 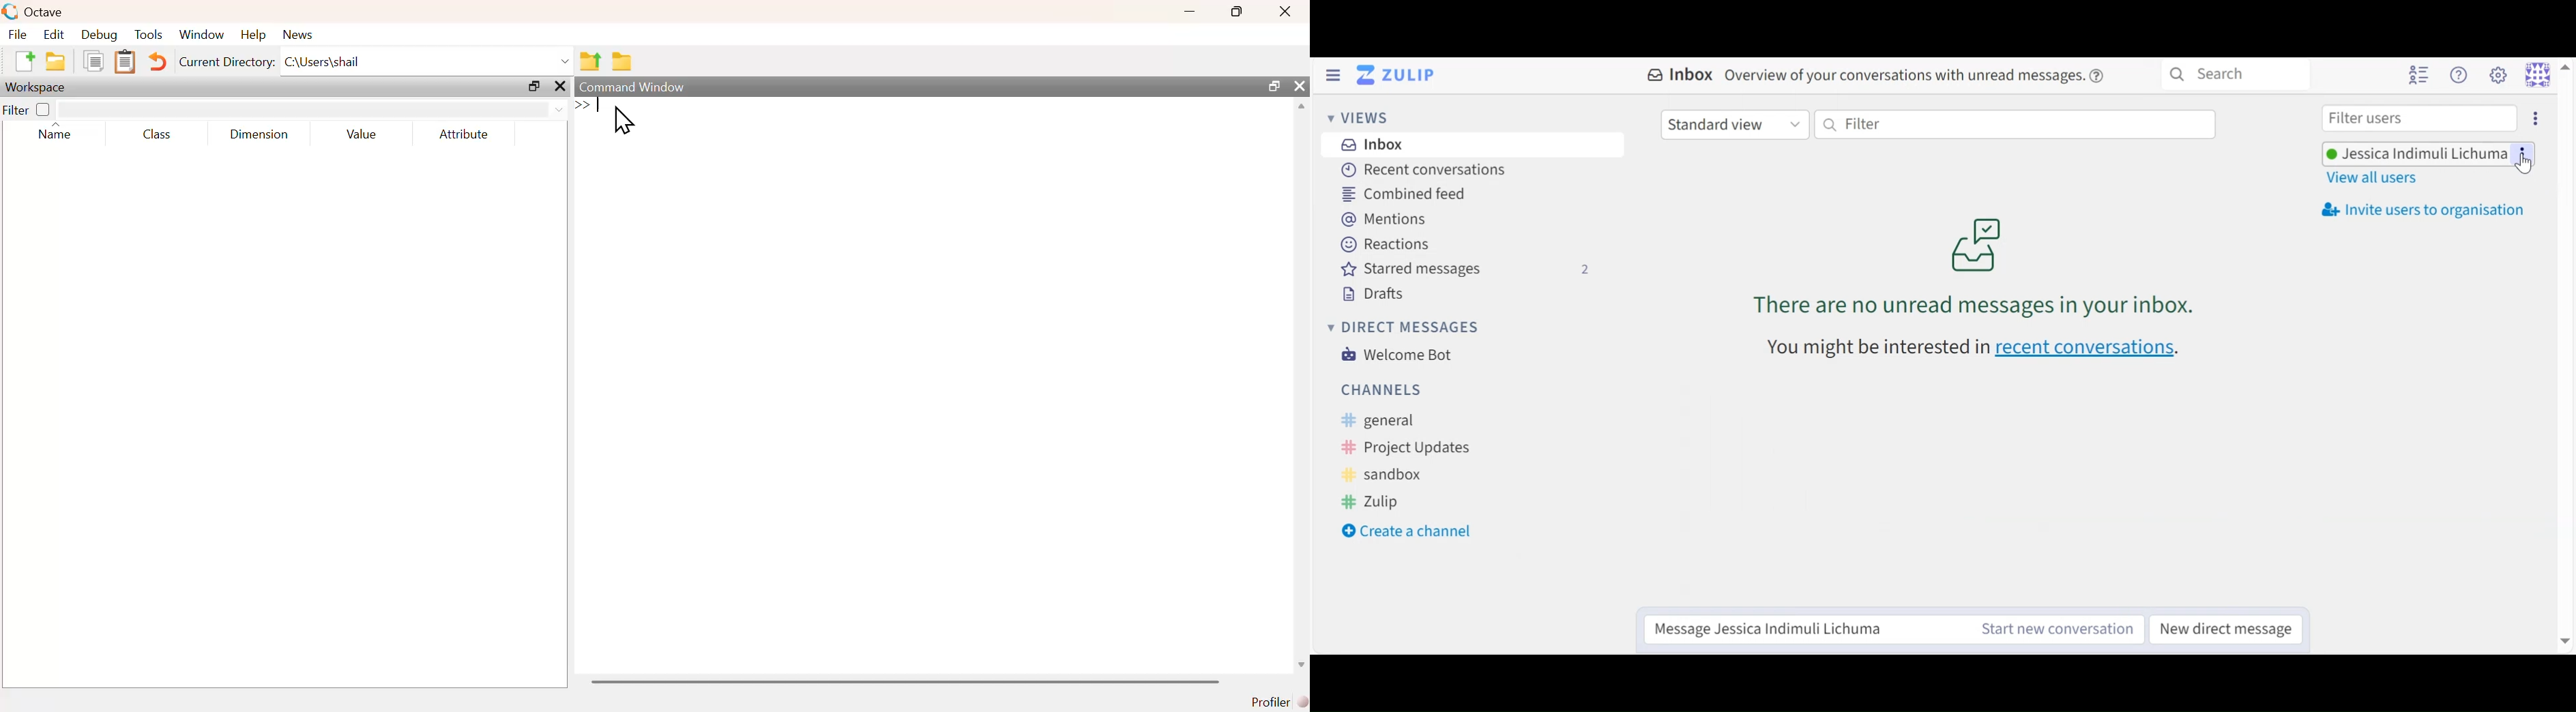 What do you see at coordinates (2422, 210) in the screenshot?
I see `Invite users to your organisation` at bounding box center [2422, 210].